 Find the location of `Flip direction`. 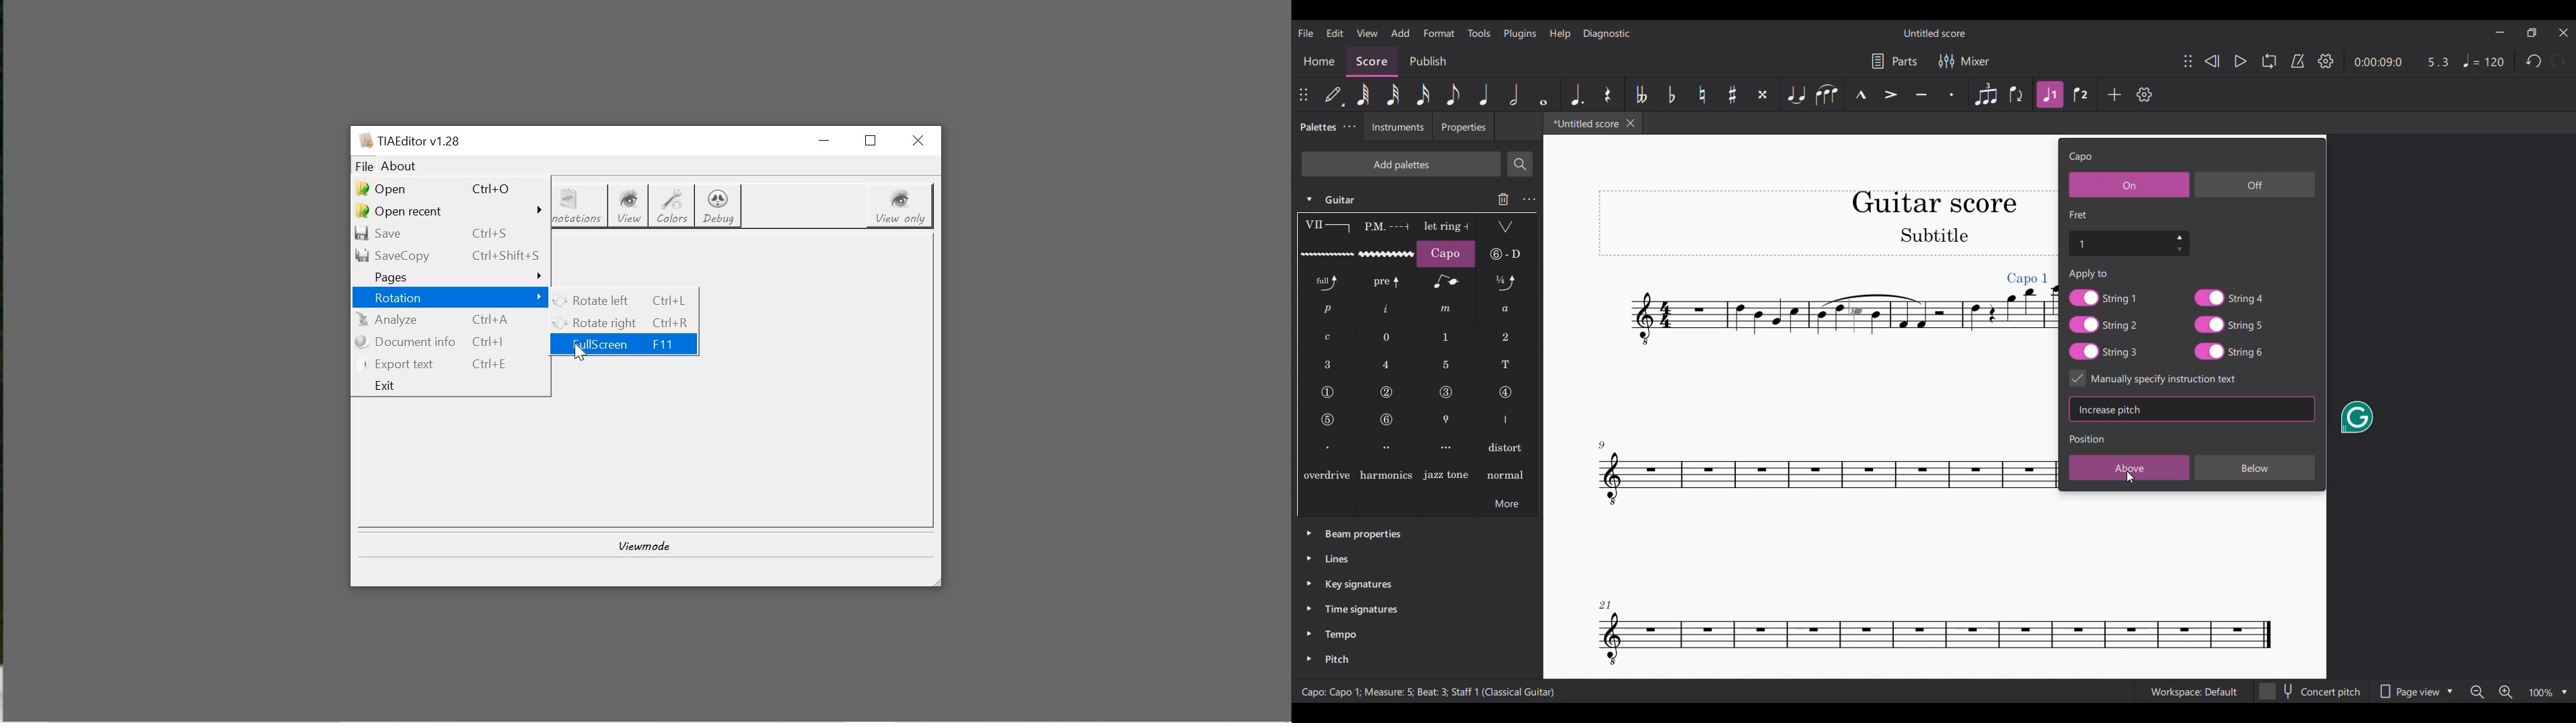

Flip direction is located at coordinates (2018, 94).